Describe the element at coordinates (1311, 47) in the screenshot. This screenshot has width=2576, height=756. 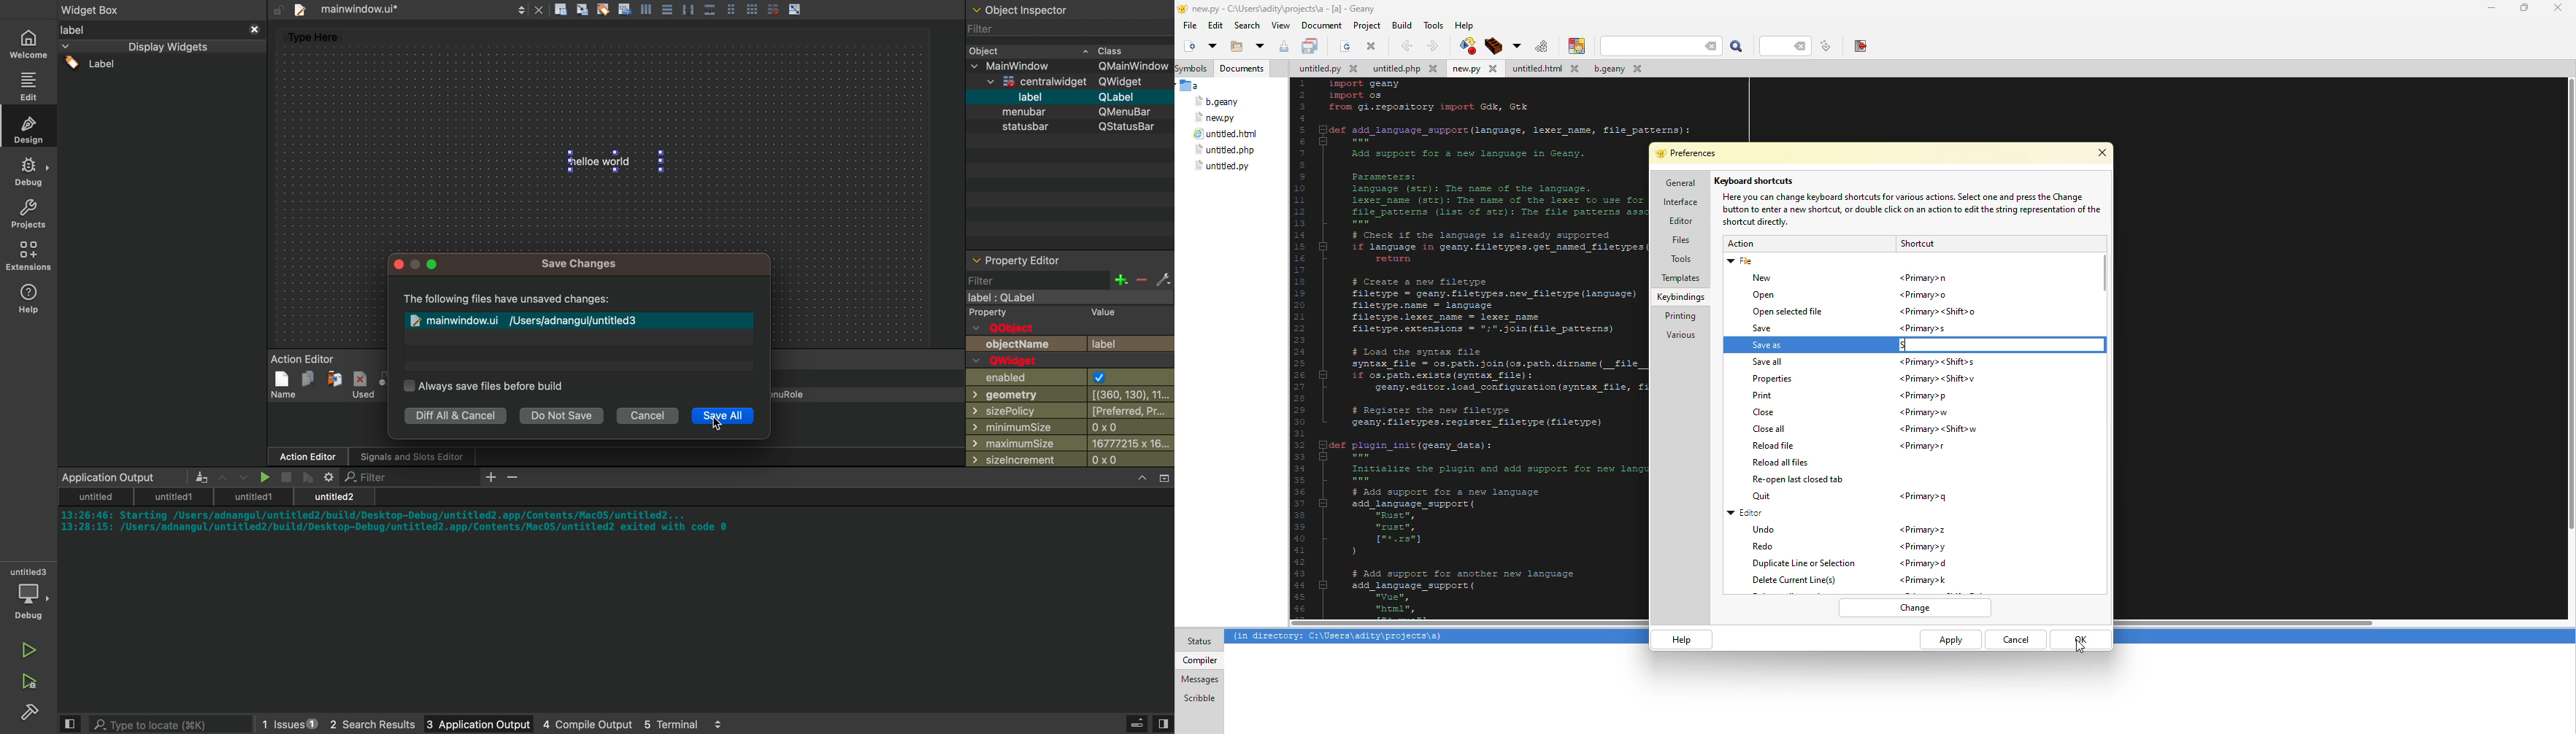
I see `save` at that location.